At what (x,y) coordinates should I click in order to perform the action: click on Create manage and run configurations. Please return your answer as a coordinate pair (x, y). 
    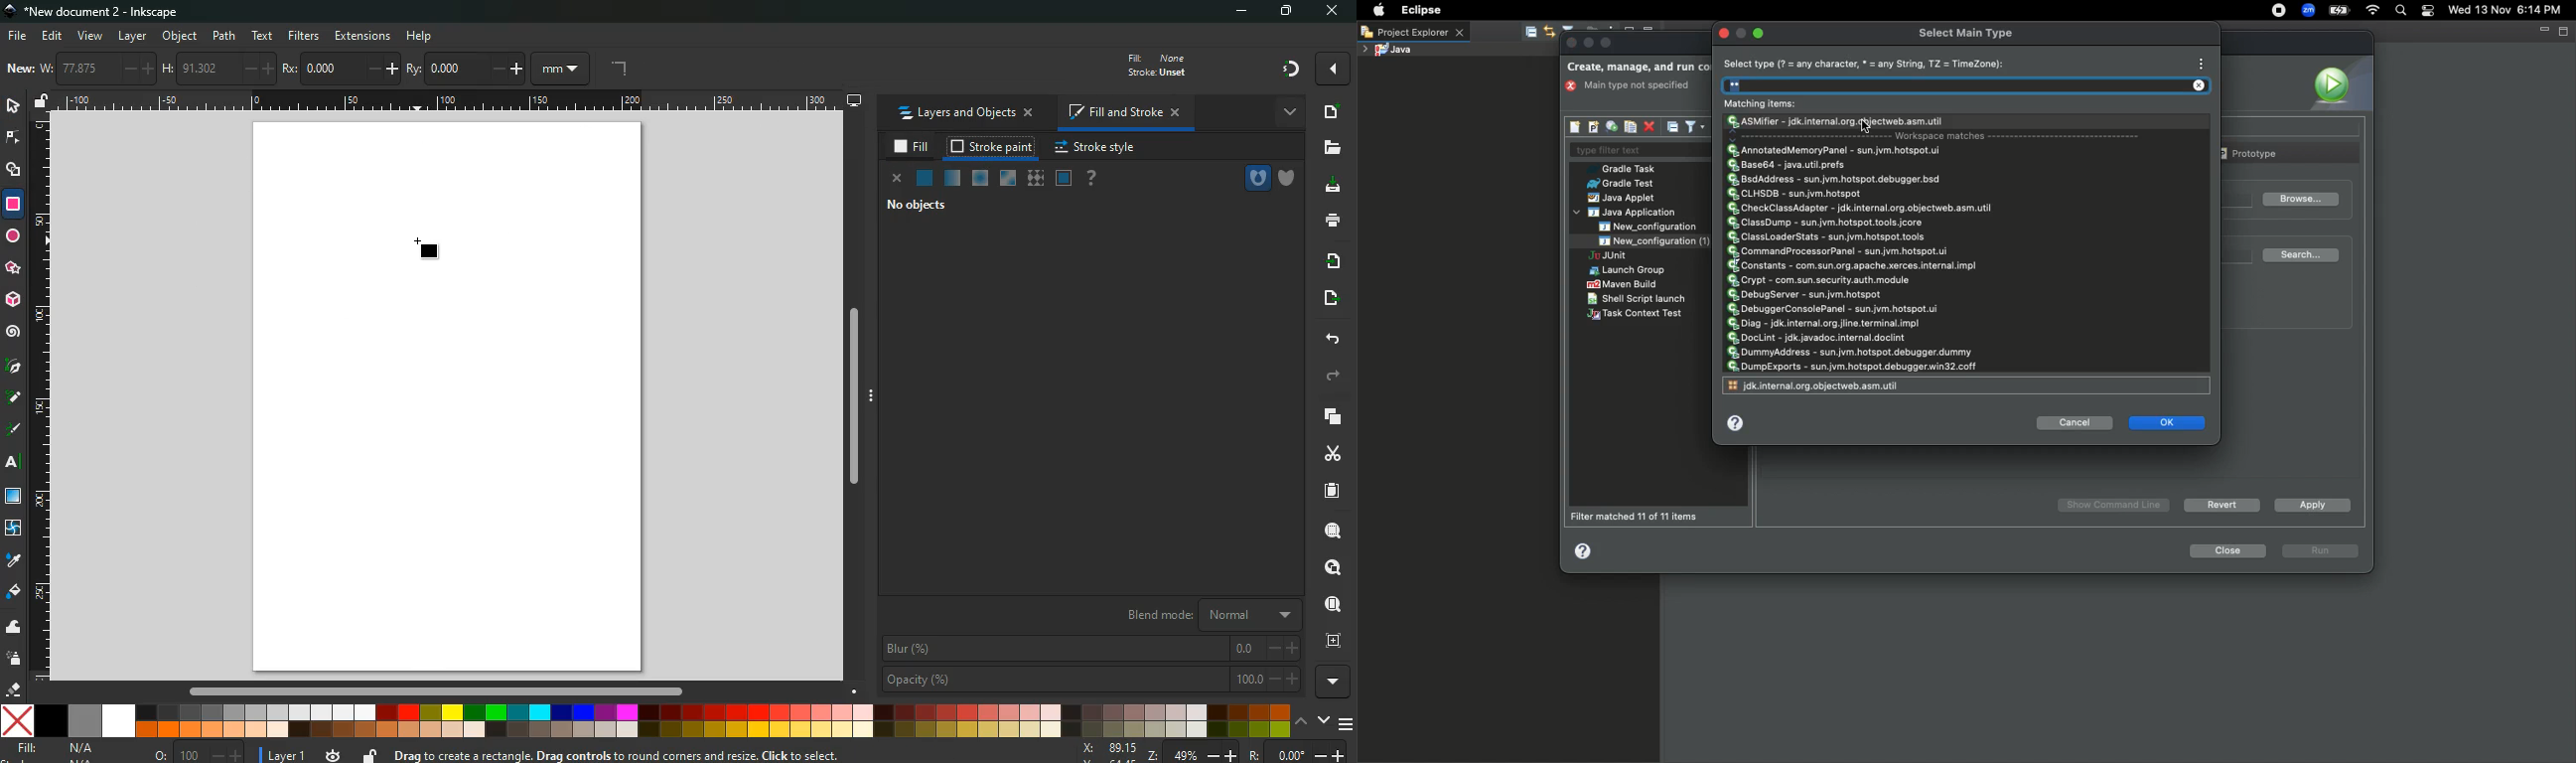
    Looking at the image, I should click on (1639, 68).